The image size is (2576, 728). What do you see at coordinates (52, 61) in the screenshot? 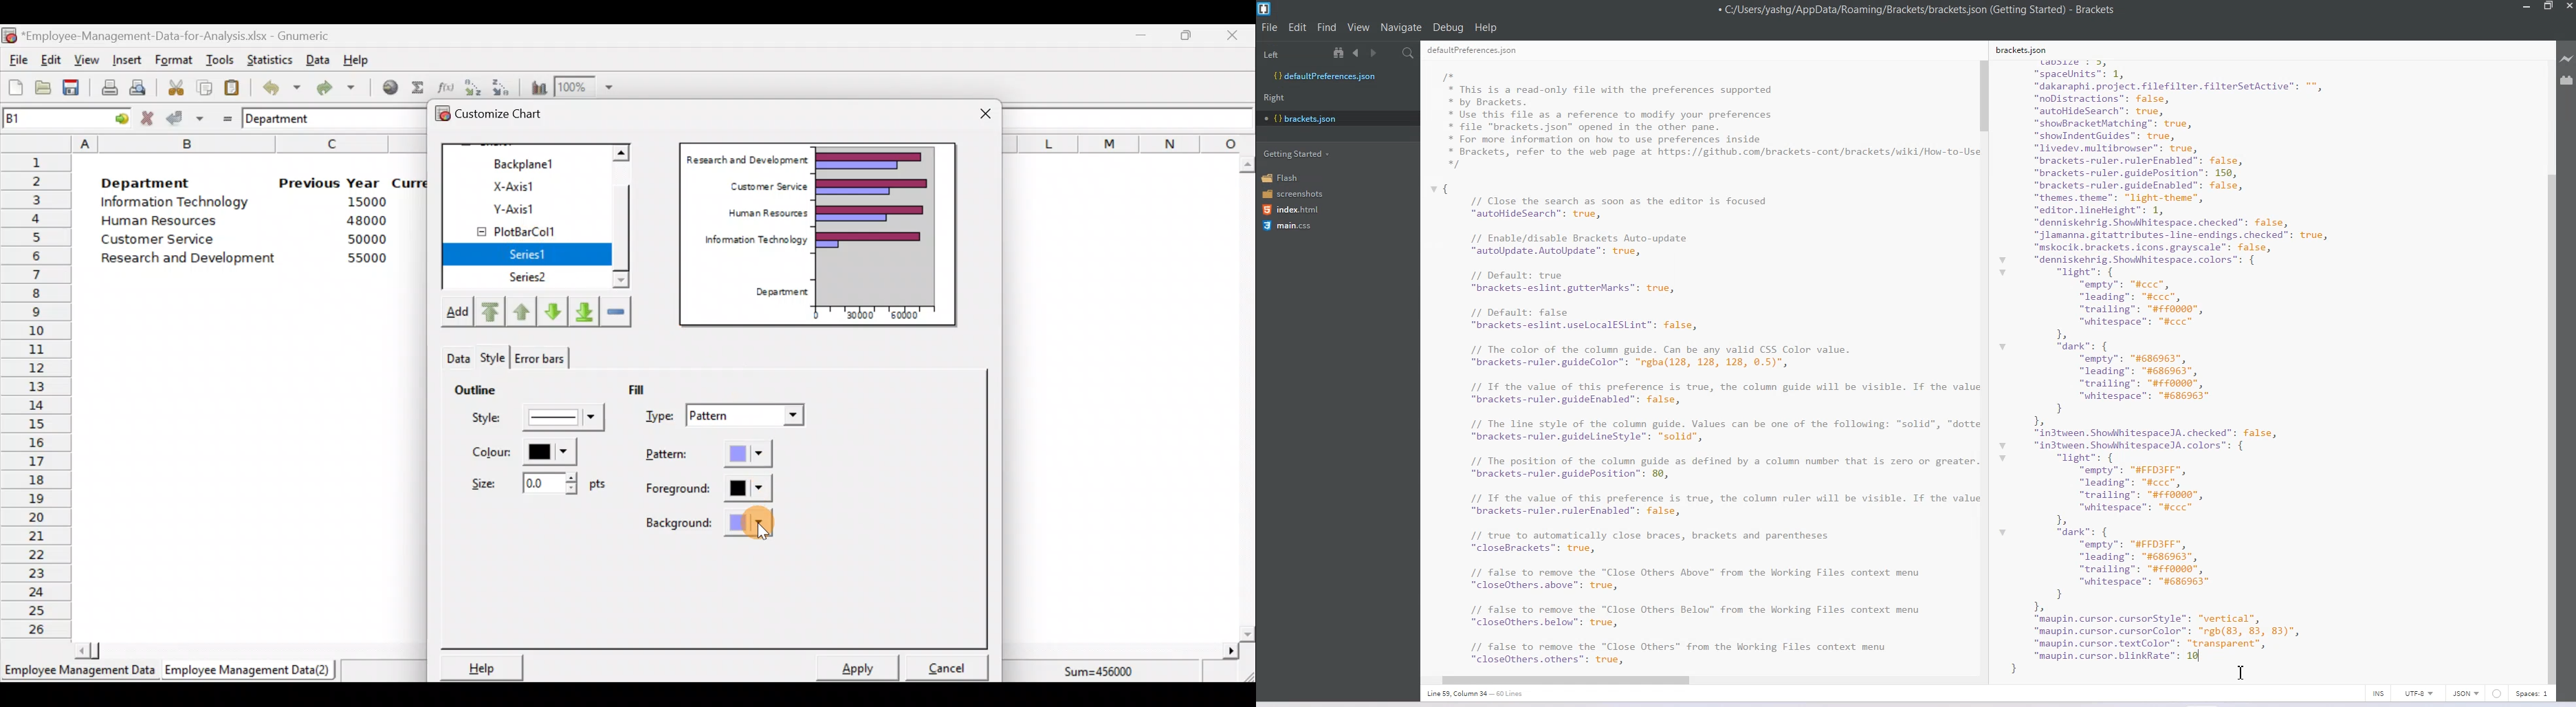
I see `Edit` at bounding box center [52, 61].